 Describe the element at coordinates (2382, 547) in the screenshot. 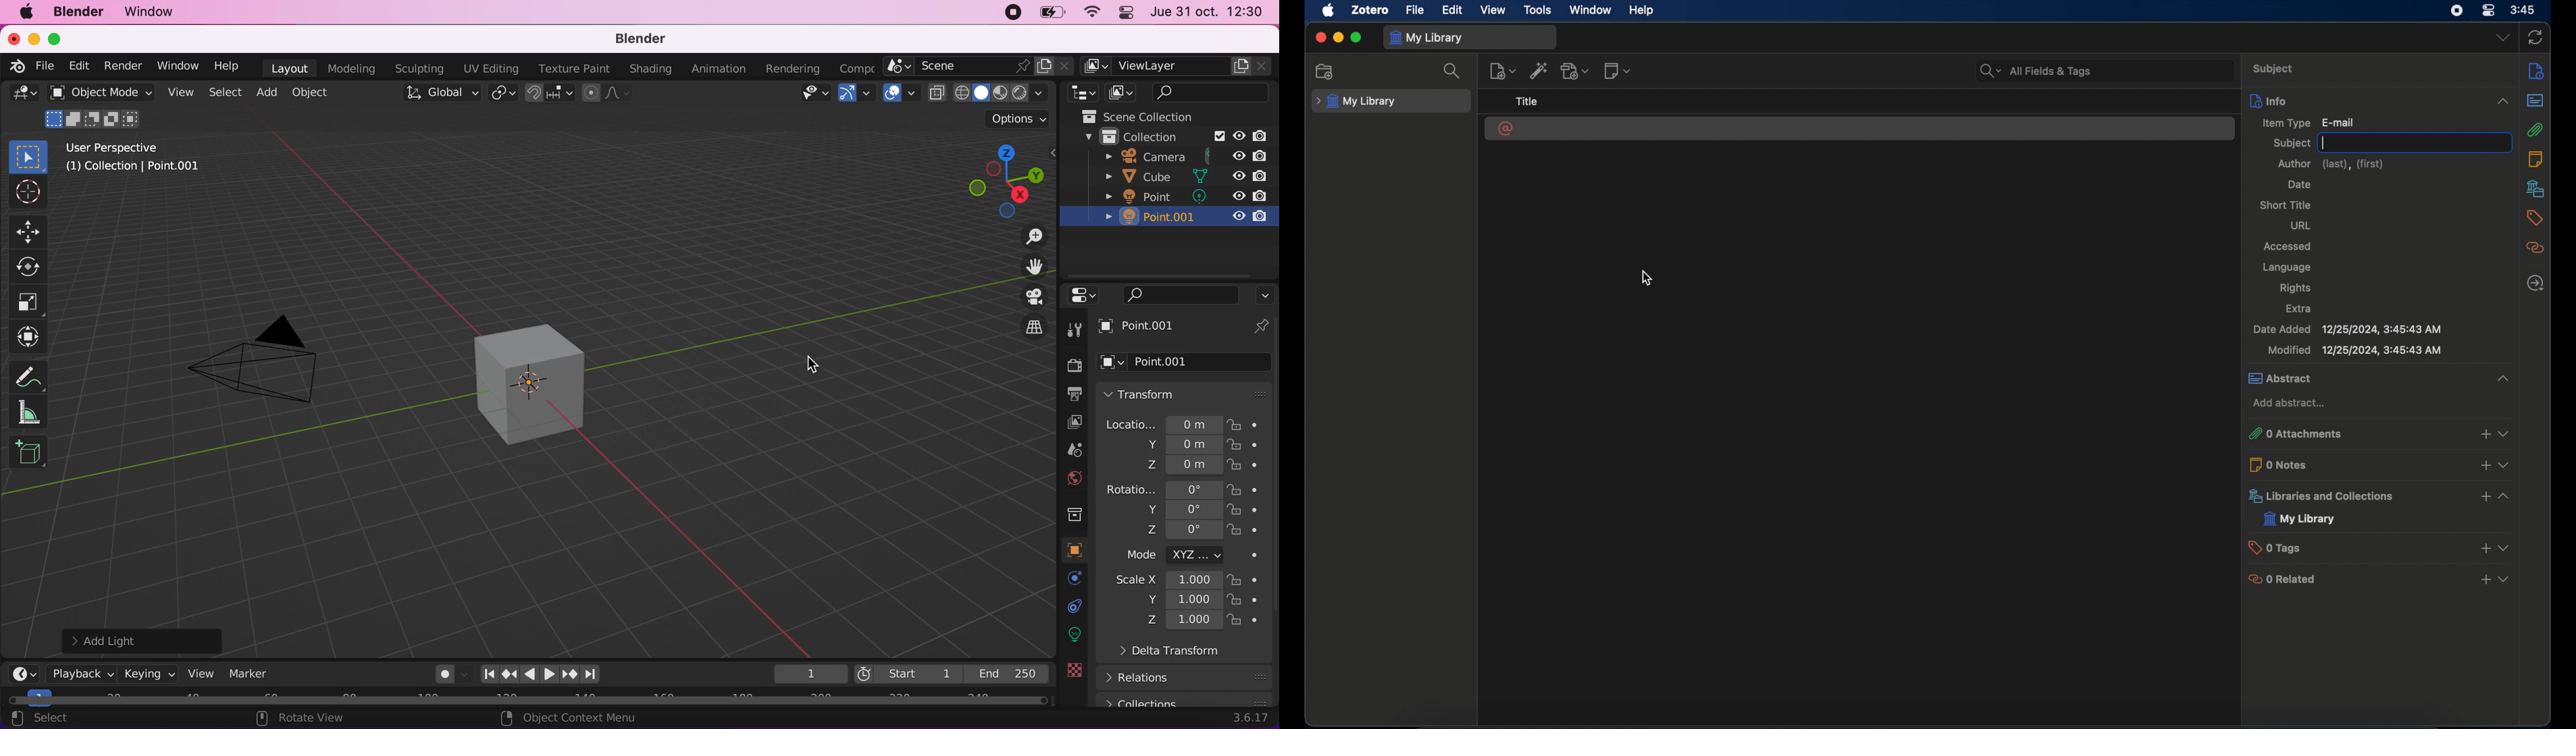

I see `0 tags` at that location.